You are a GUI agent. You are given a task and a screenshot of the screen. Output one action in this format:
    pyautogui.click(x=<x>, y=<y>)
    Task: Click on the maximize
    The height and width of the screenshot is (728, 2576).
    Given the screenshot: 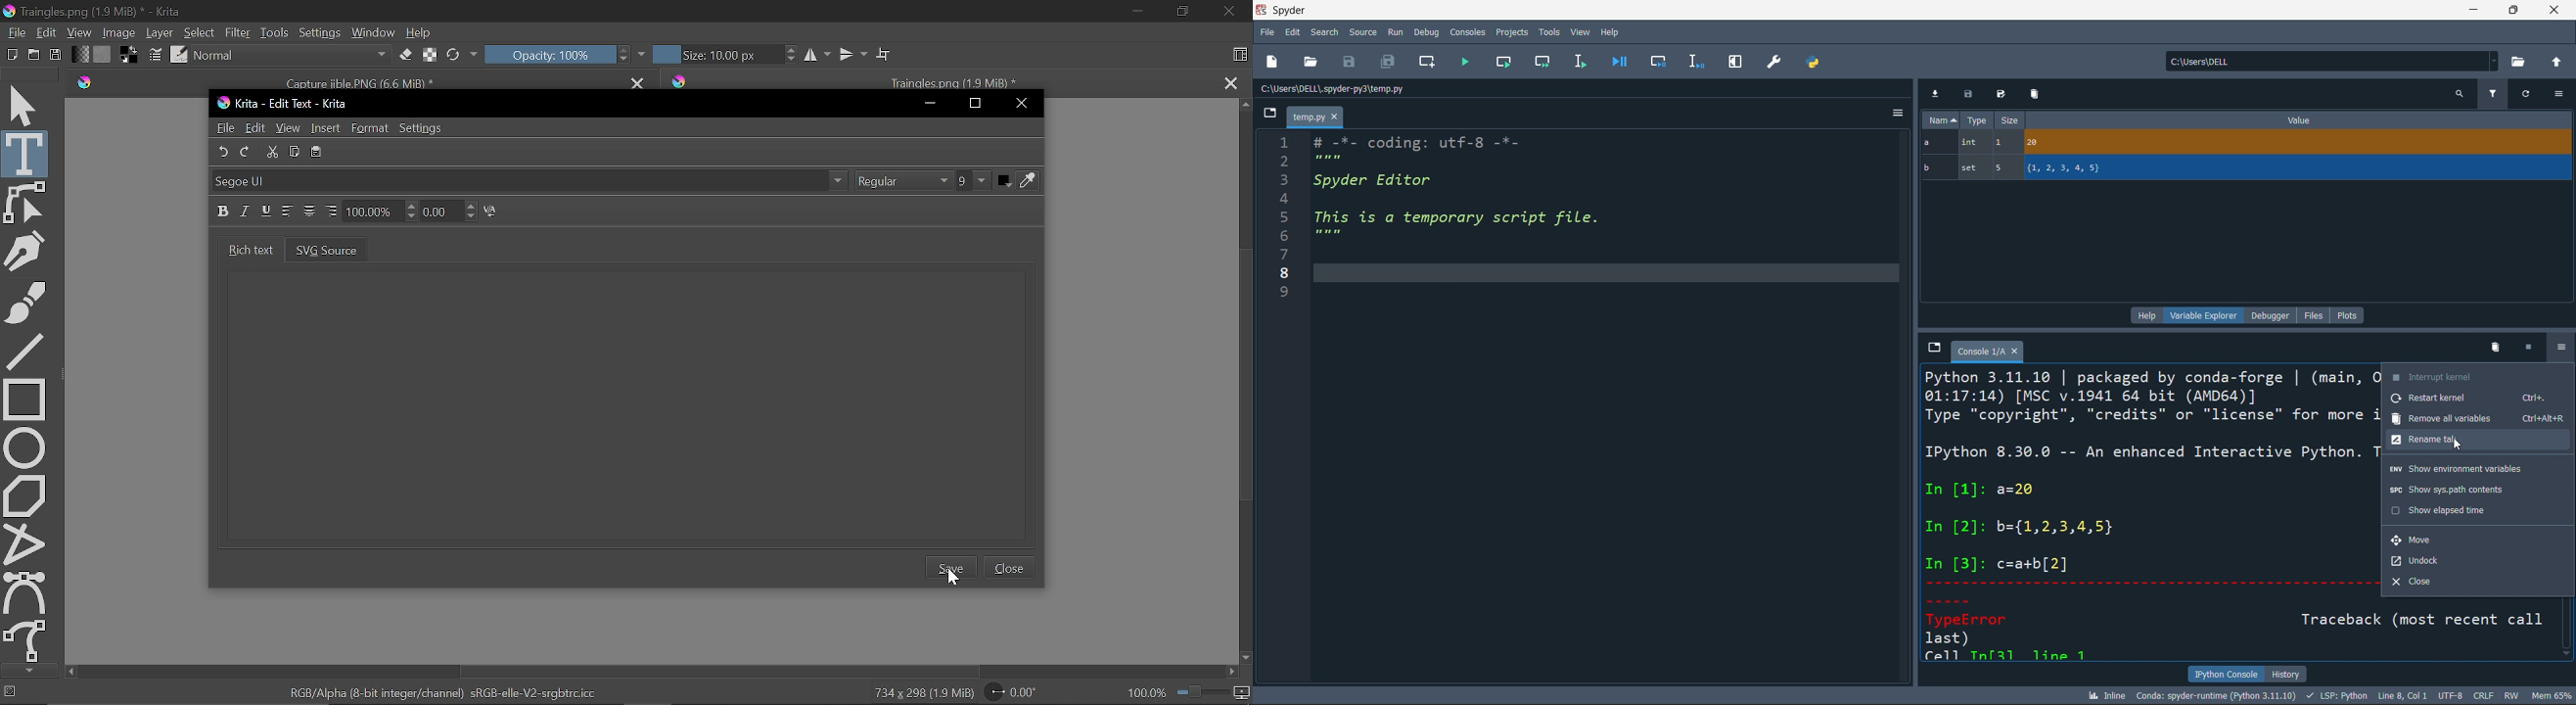 What is the action you would take?
    pyautogui.click(x=2513, y=10)
    